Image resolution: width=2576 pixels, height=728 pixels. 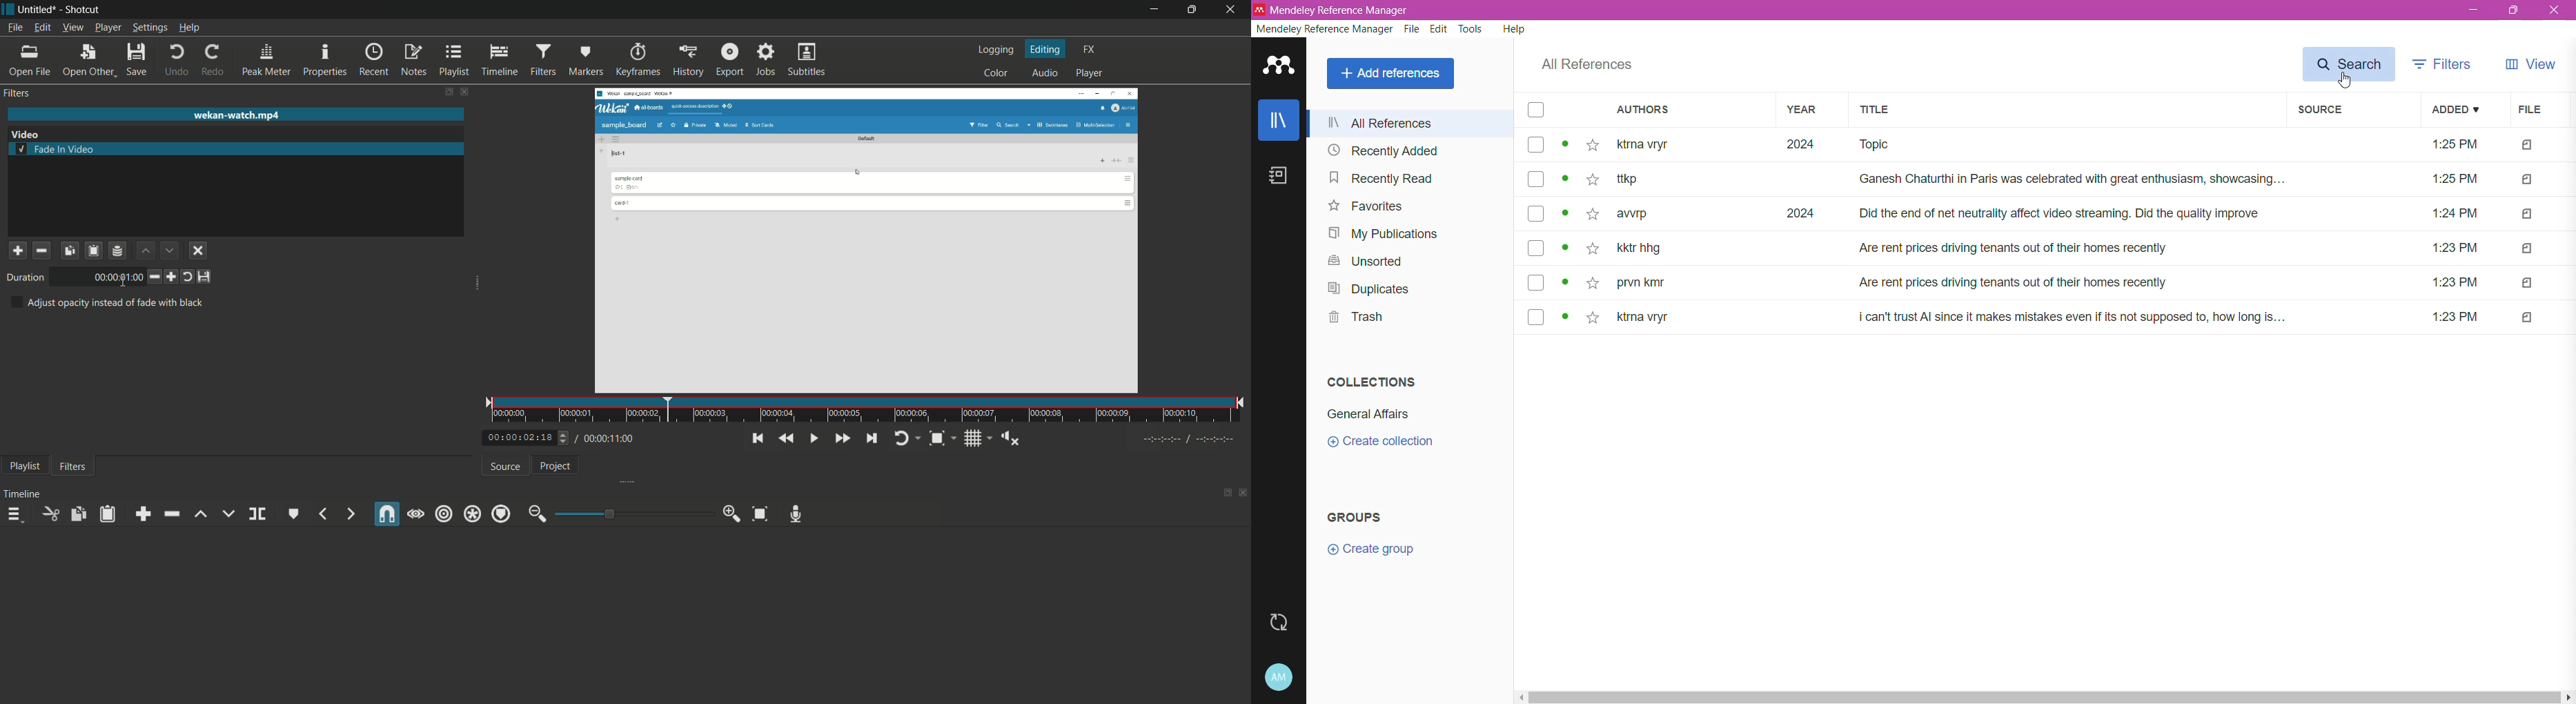 I want to click on show volume control, so click(x=1011, y=439).